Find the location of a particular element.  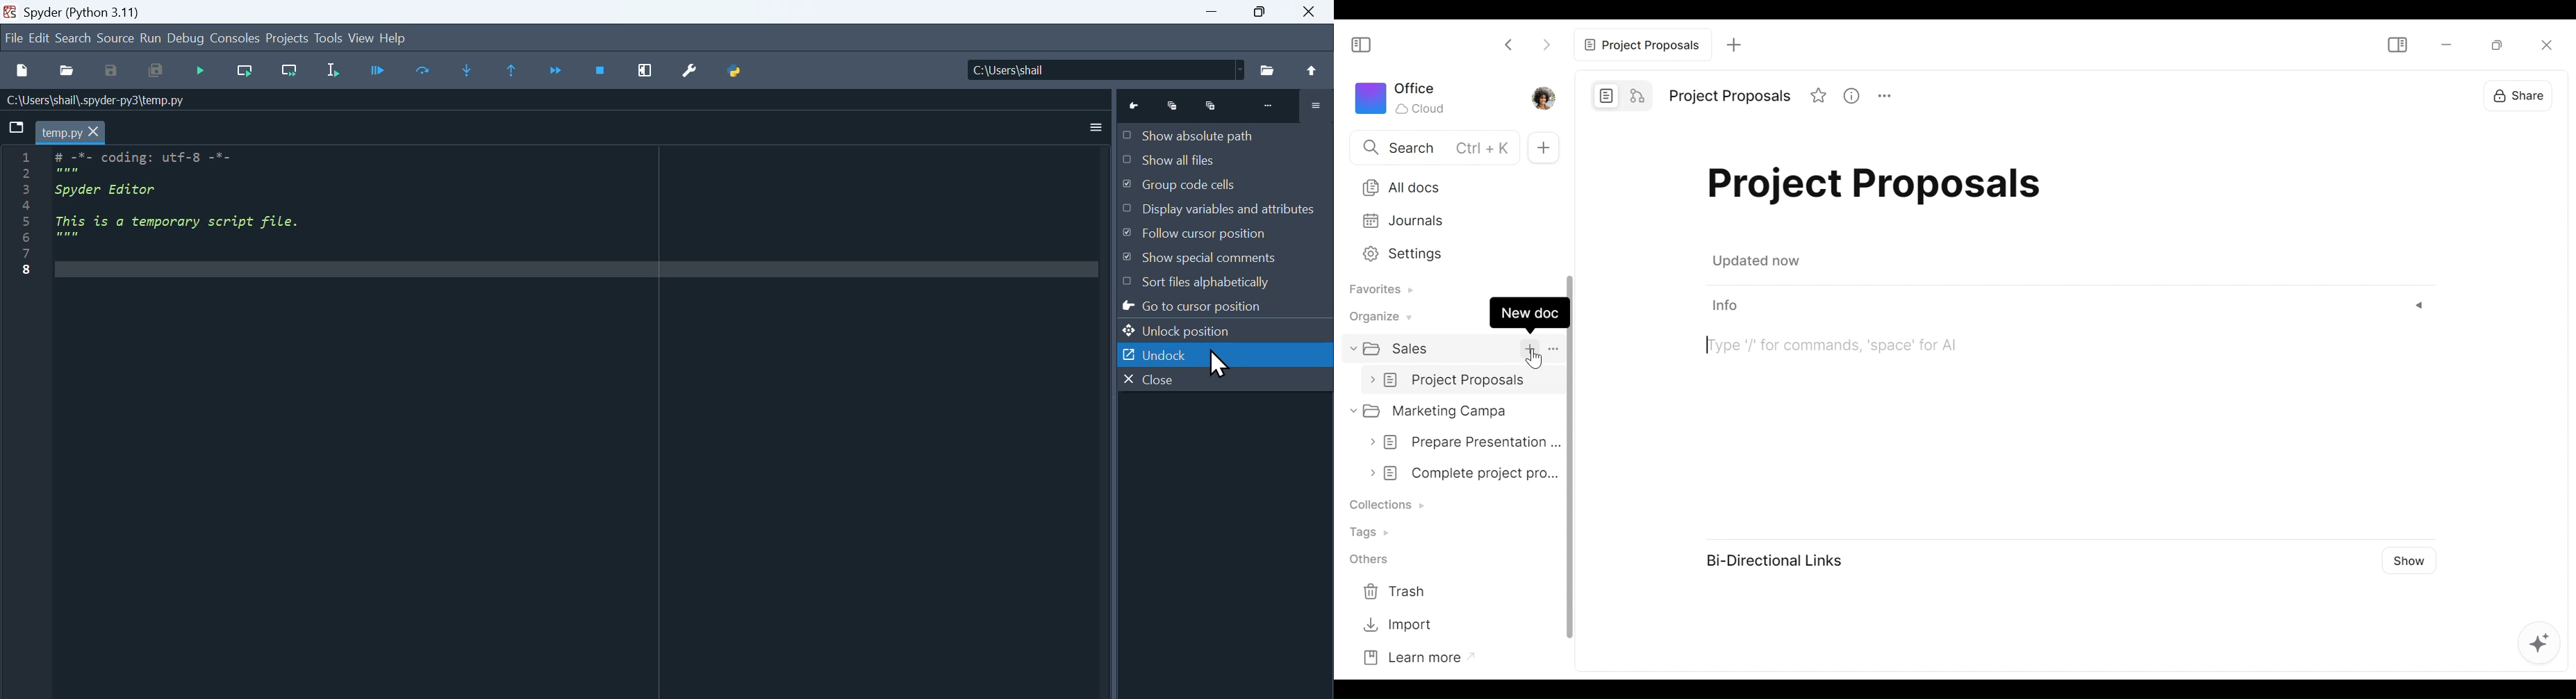

DisPlay variables and attributes is located at coordinates (1225, 209).